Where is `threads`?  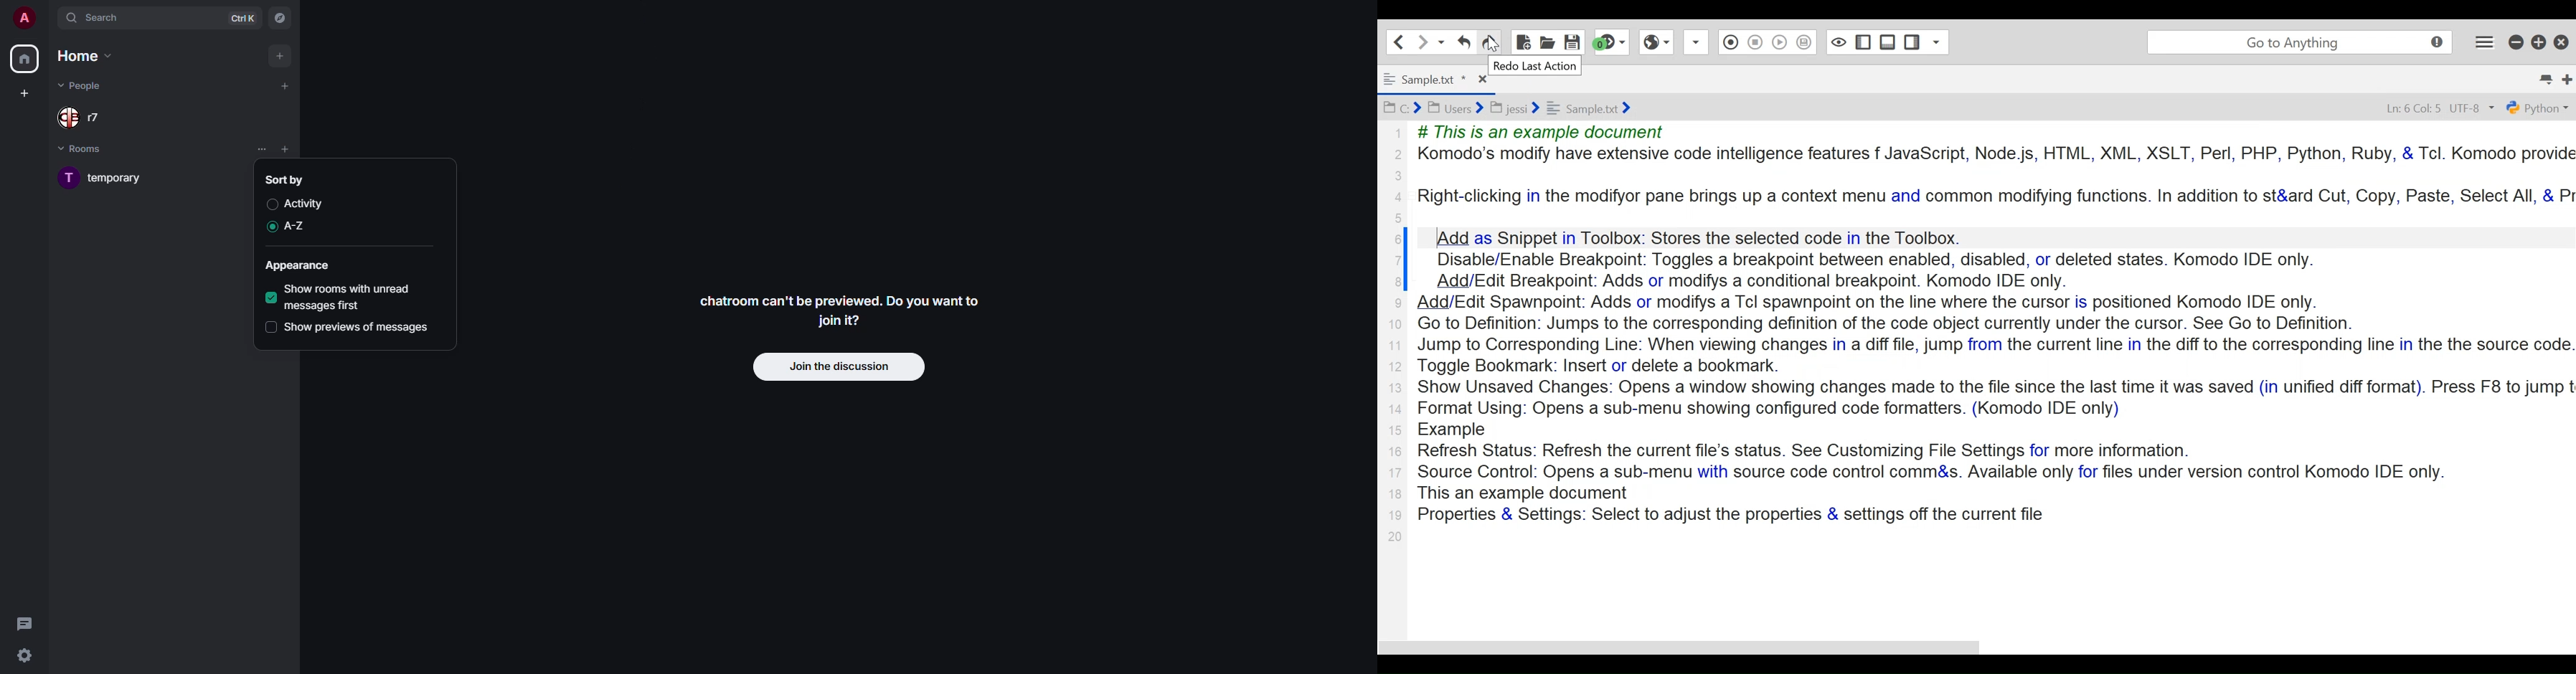 threads is located at coordinates (27, 625).